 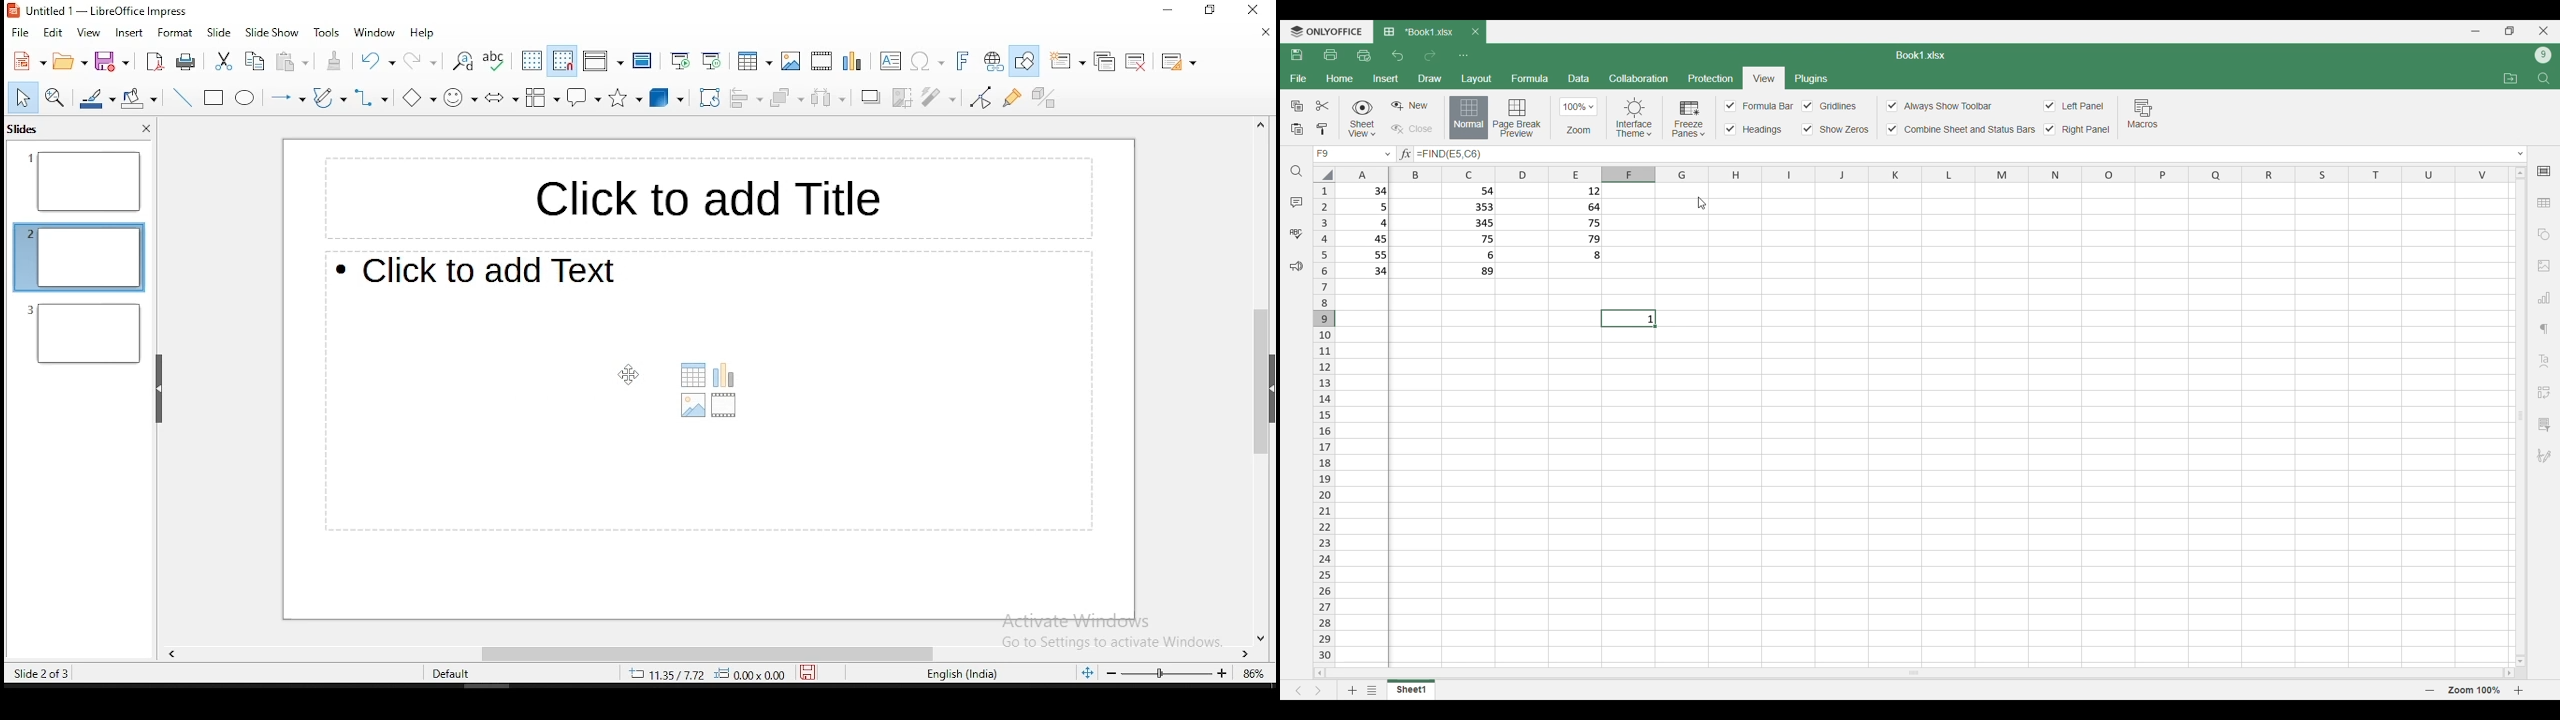 I want to click on slide 2, so click(x=85, y=333).